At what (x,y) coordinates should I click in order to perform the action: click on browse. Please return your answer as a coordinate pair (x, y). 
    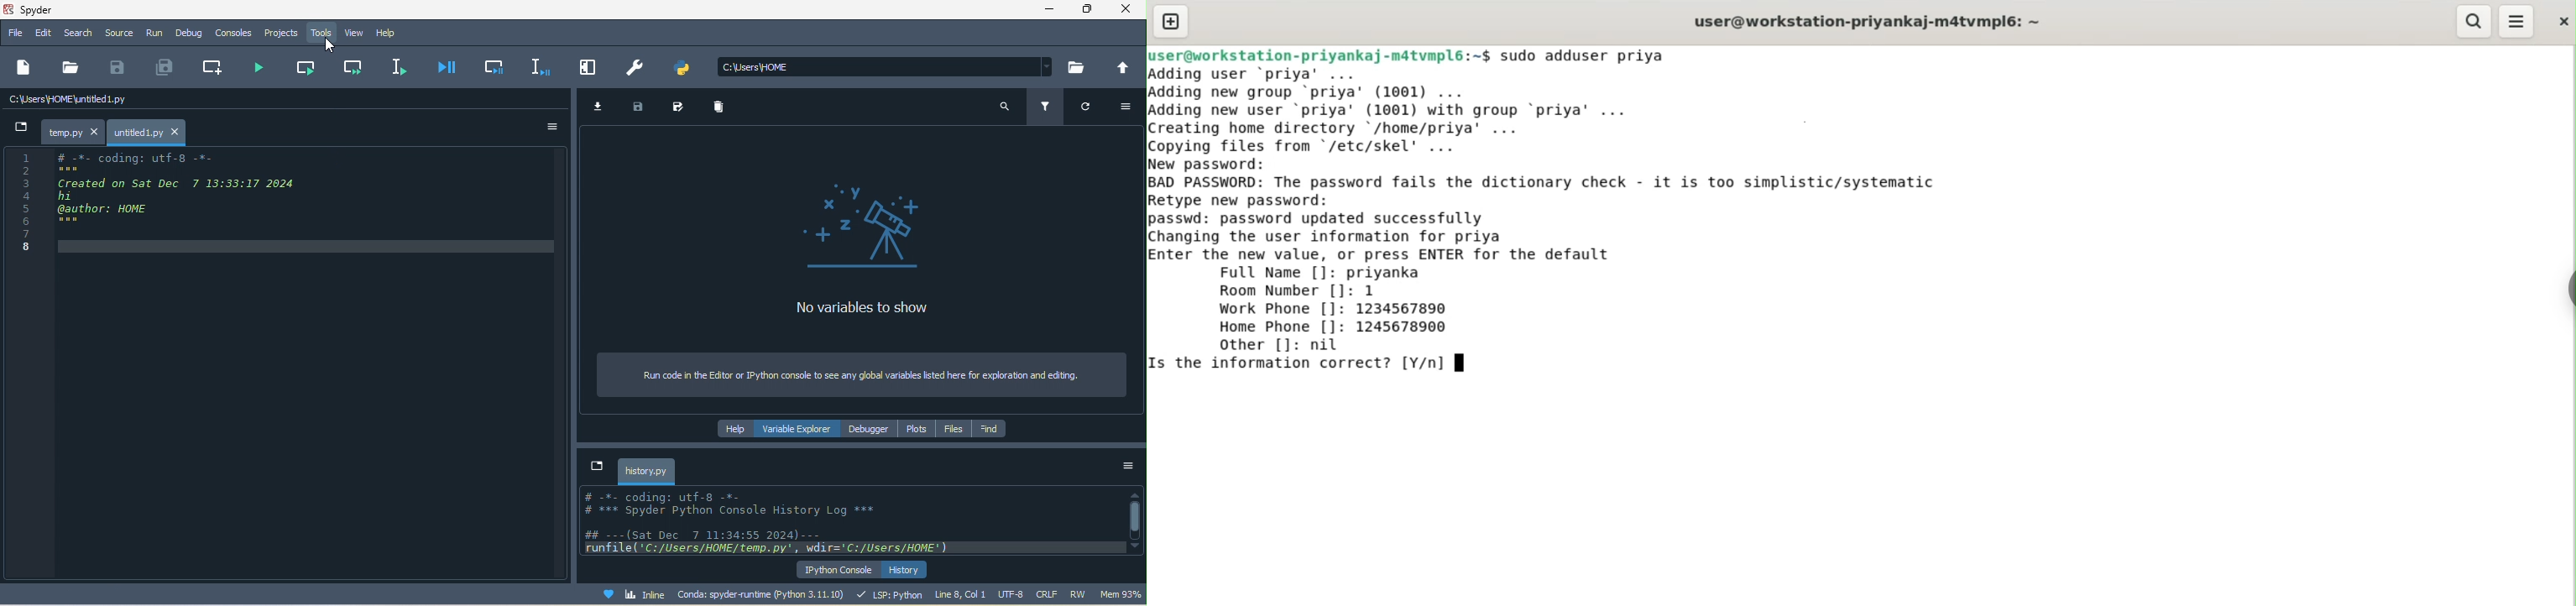
    Looking at the image, I should click on (1079, 67).